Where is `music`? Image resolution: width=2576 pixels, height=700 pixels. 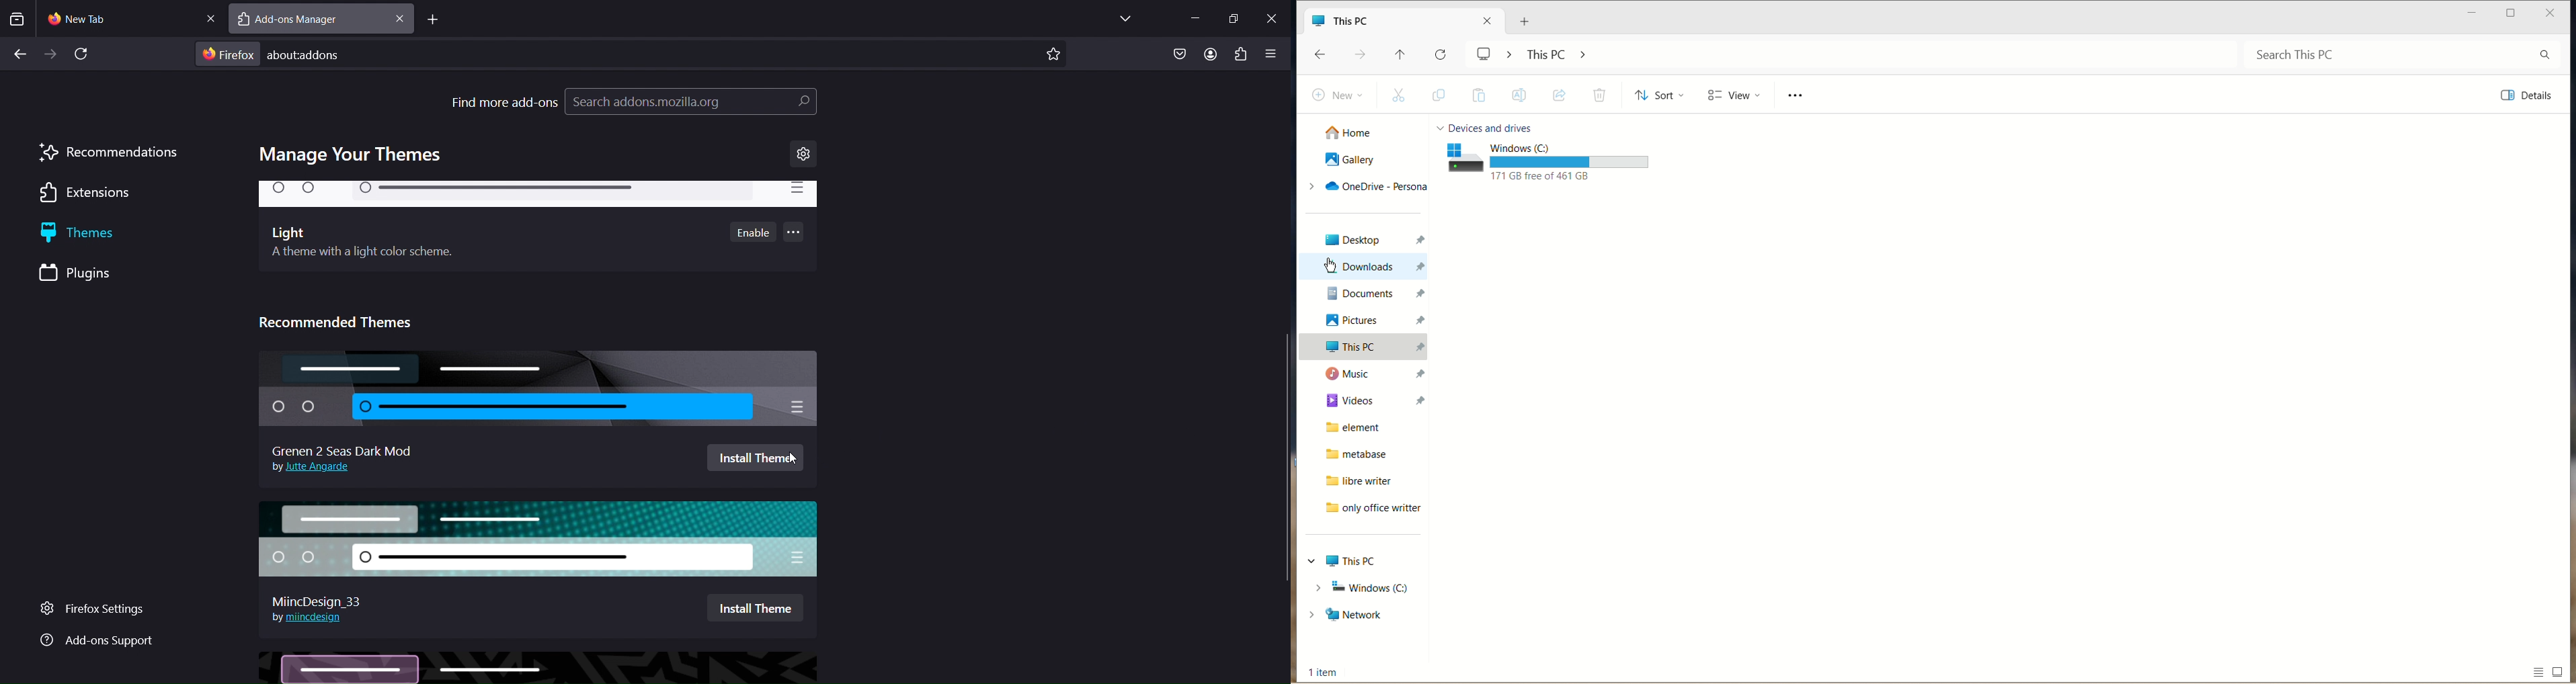 music is located at coordinates (1370, 373).